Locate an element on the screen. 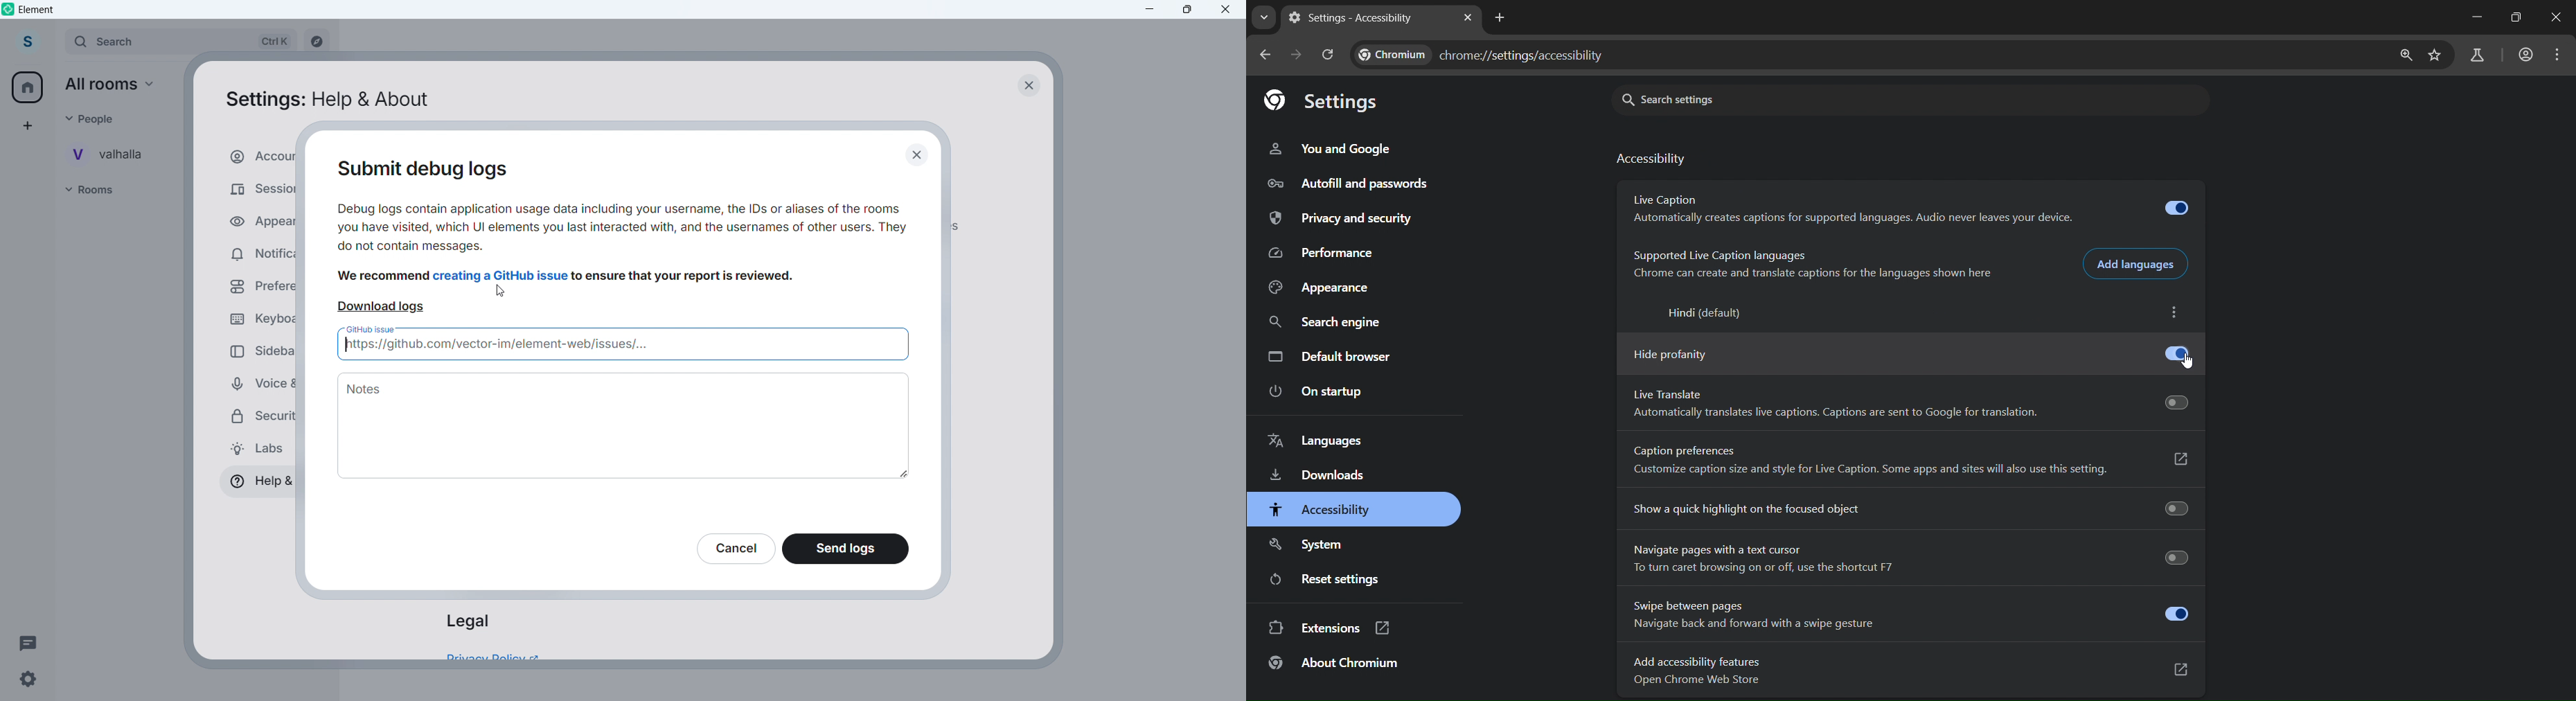 The image size is (2576, 728). Settings  is located at coordinates (27, 680).